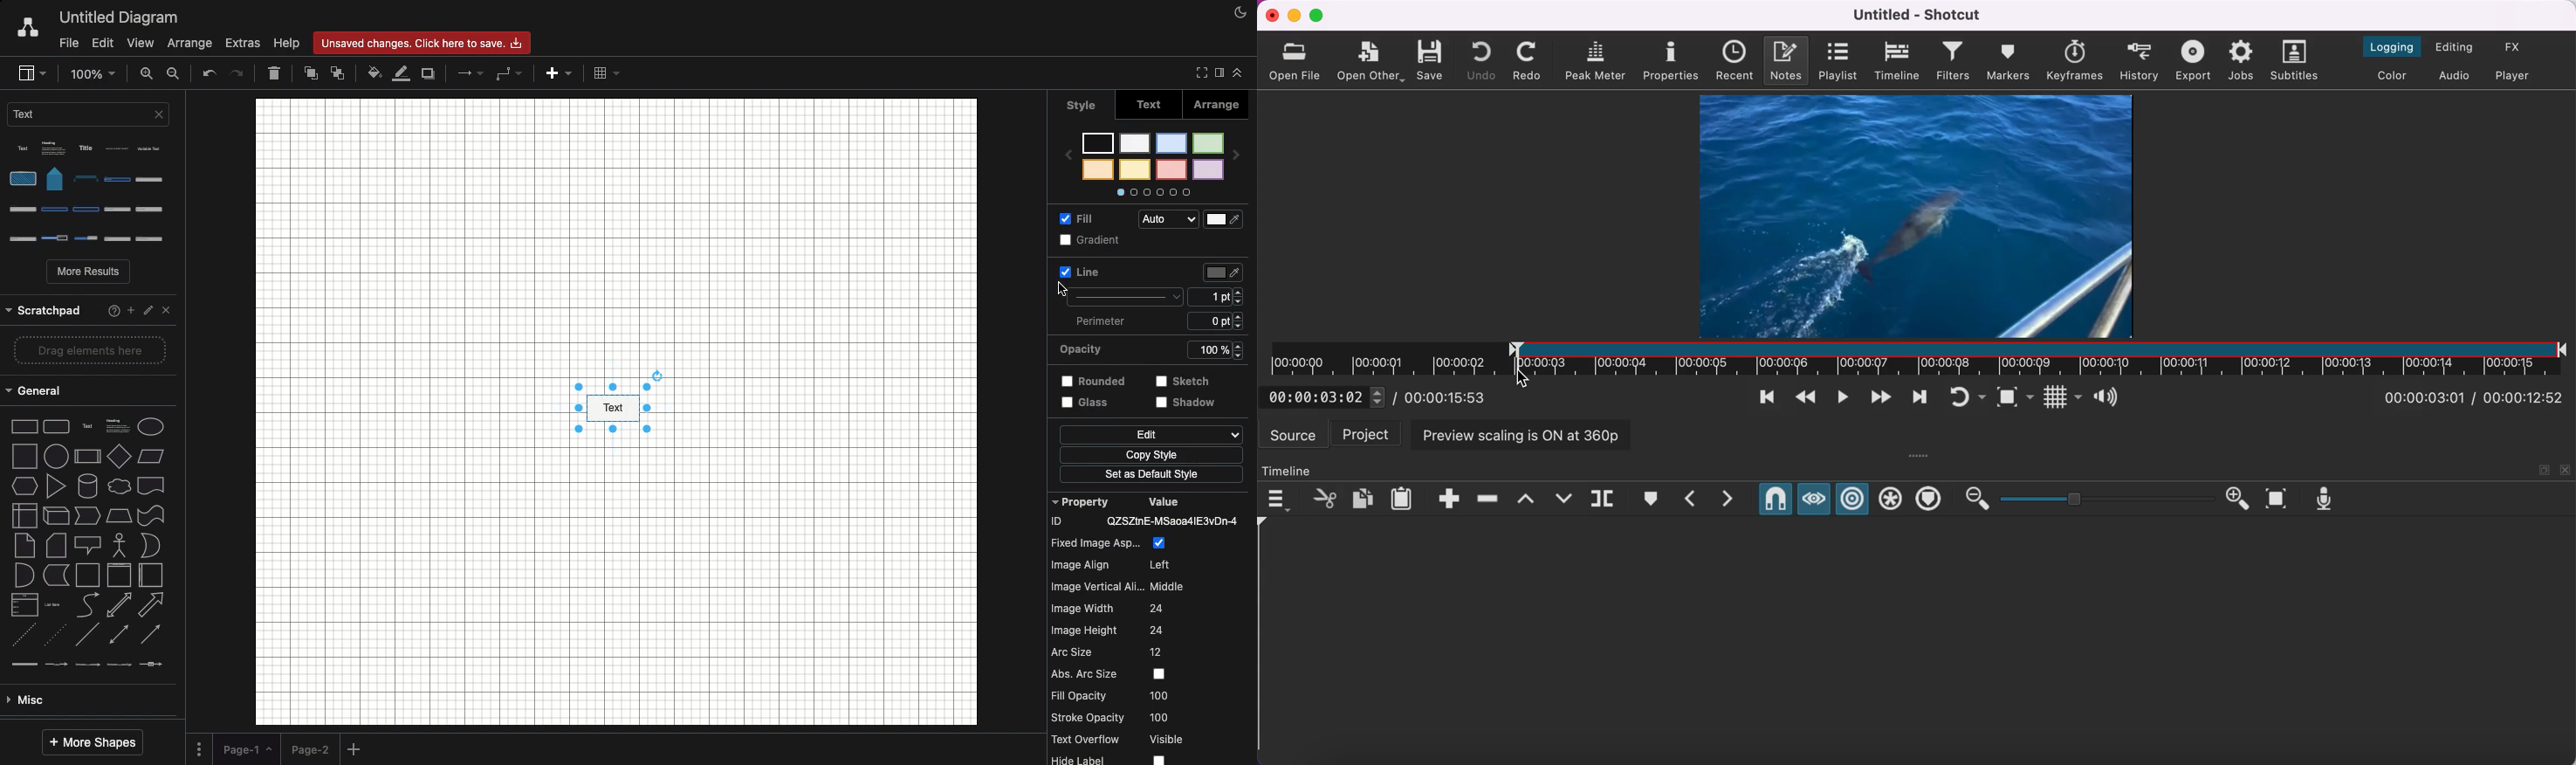 This screenshot has height=784, width=2576. Describe the element at coordinates (92, 119) in the screenshot. I see `Text` at that location.